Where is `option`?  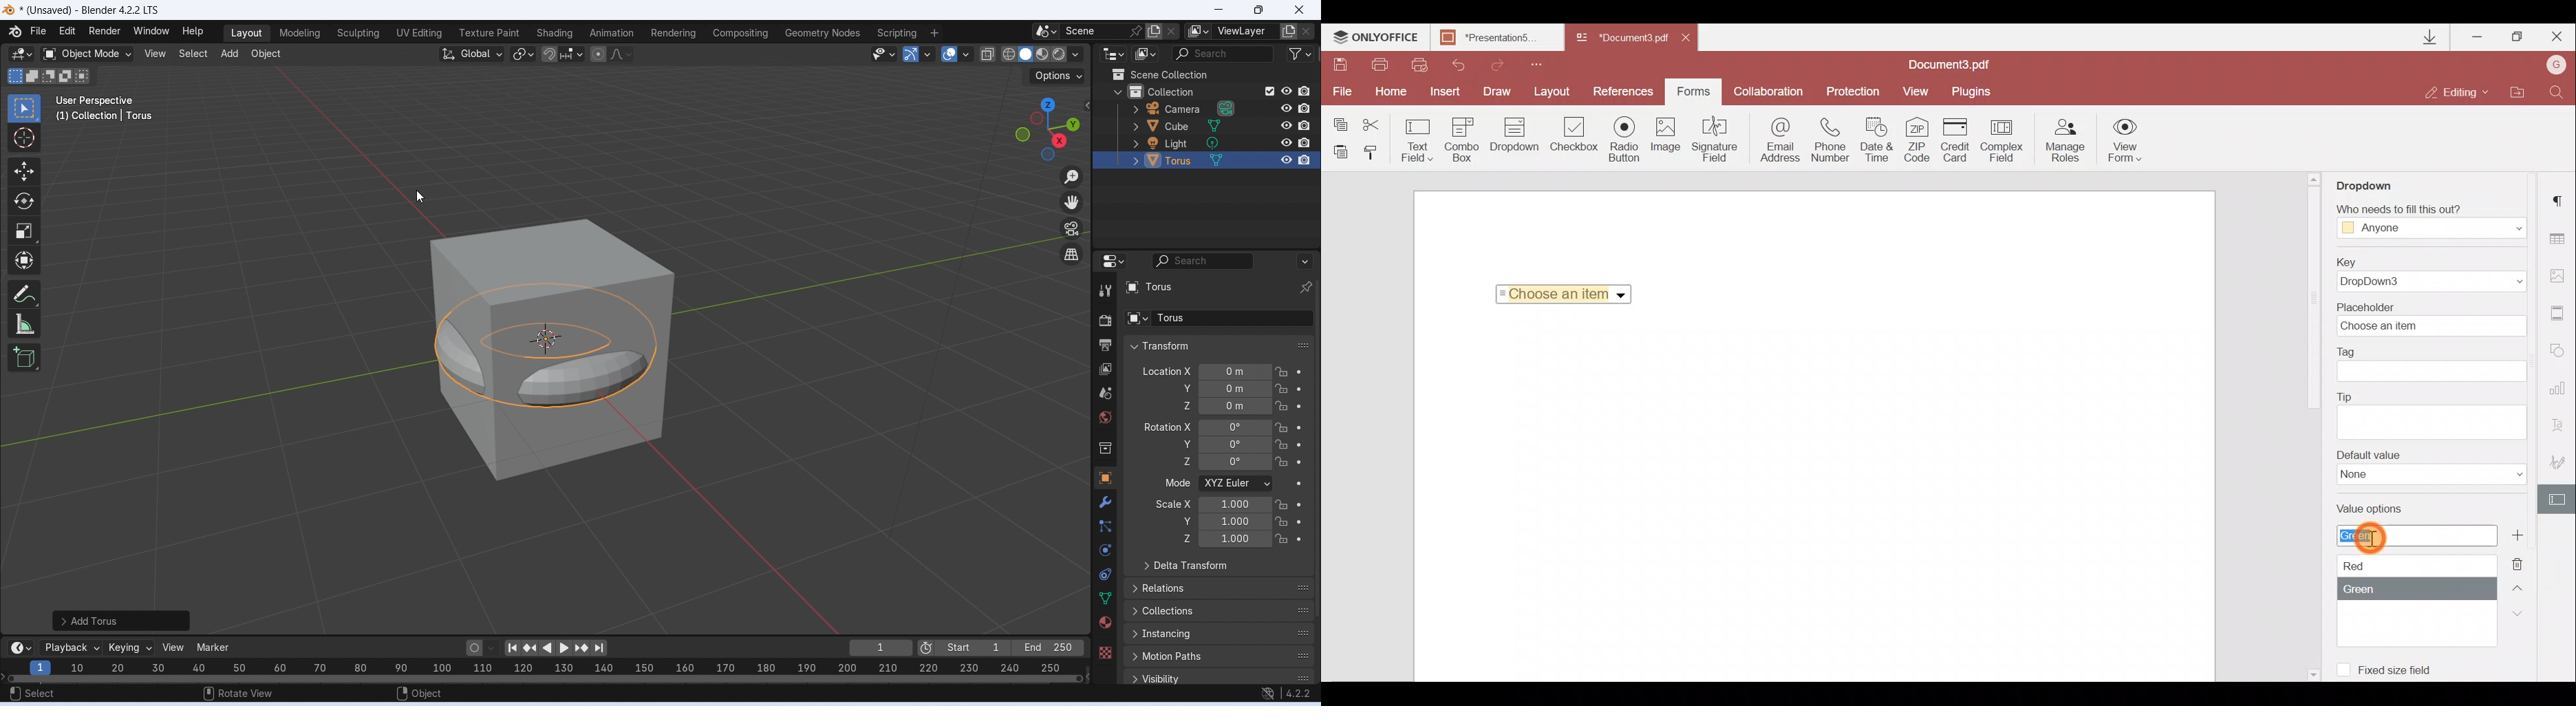 option is located at coordinates (1199, 32).